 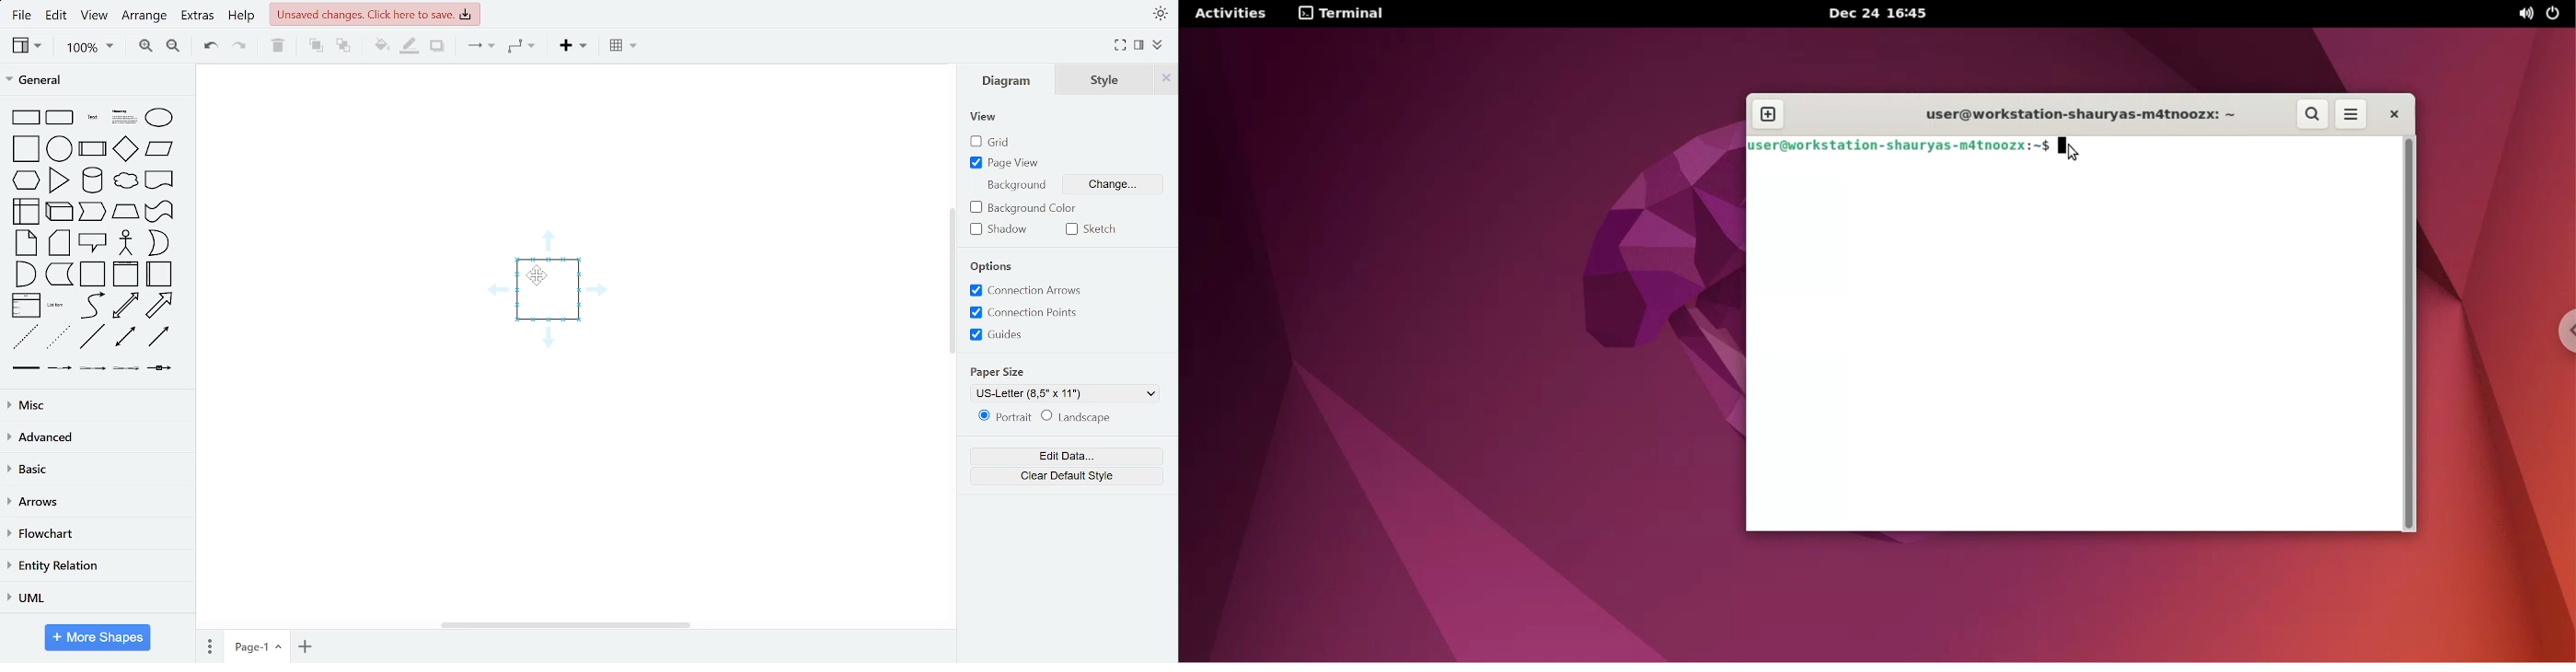 What do you see at coordinates (98, 438) in the screenshot?
I see `advanced` at bounding box center [98, 438].